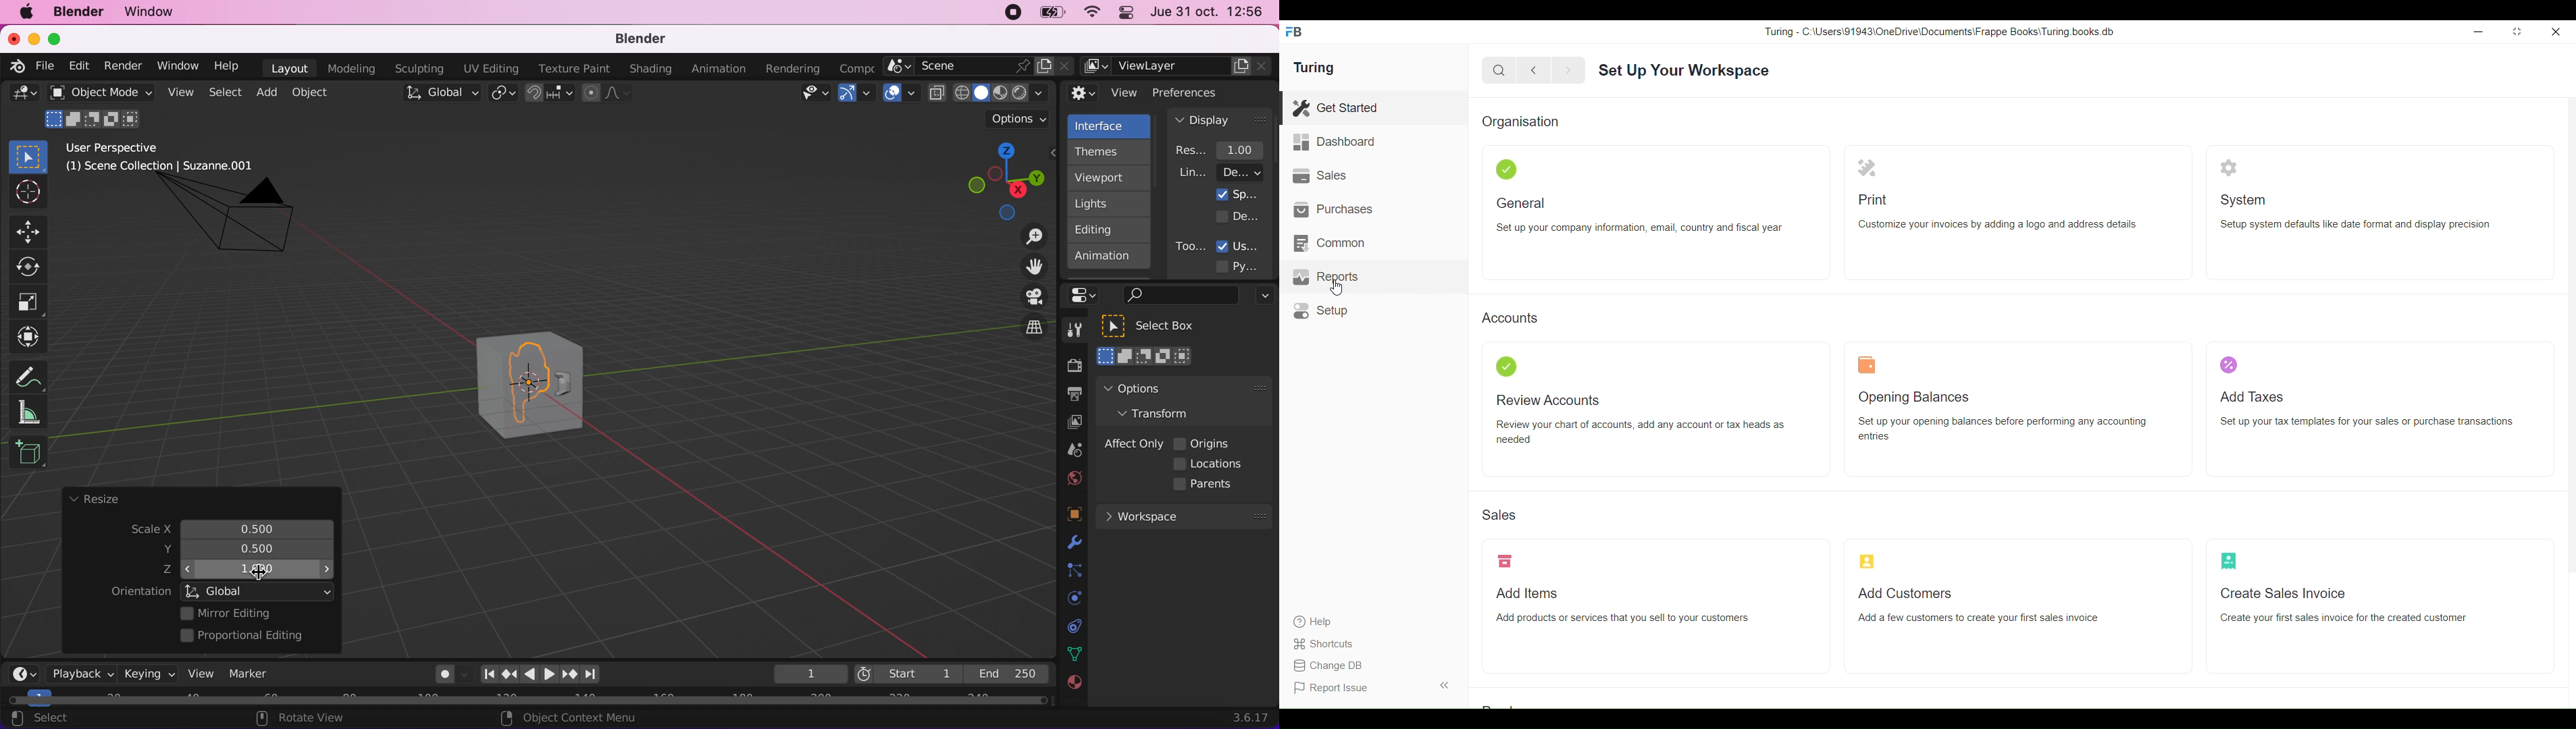 This screenshot has height=756, width=2576. I want to click on General
Set up your company information, email, country and fiscal year, so click(1641, 215).